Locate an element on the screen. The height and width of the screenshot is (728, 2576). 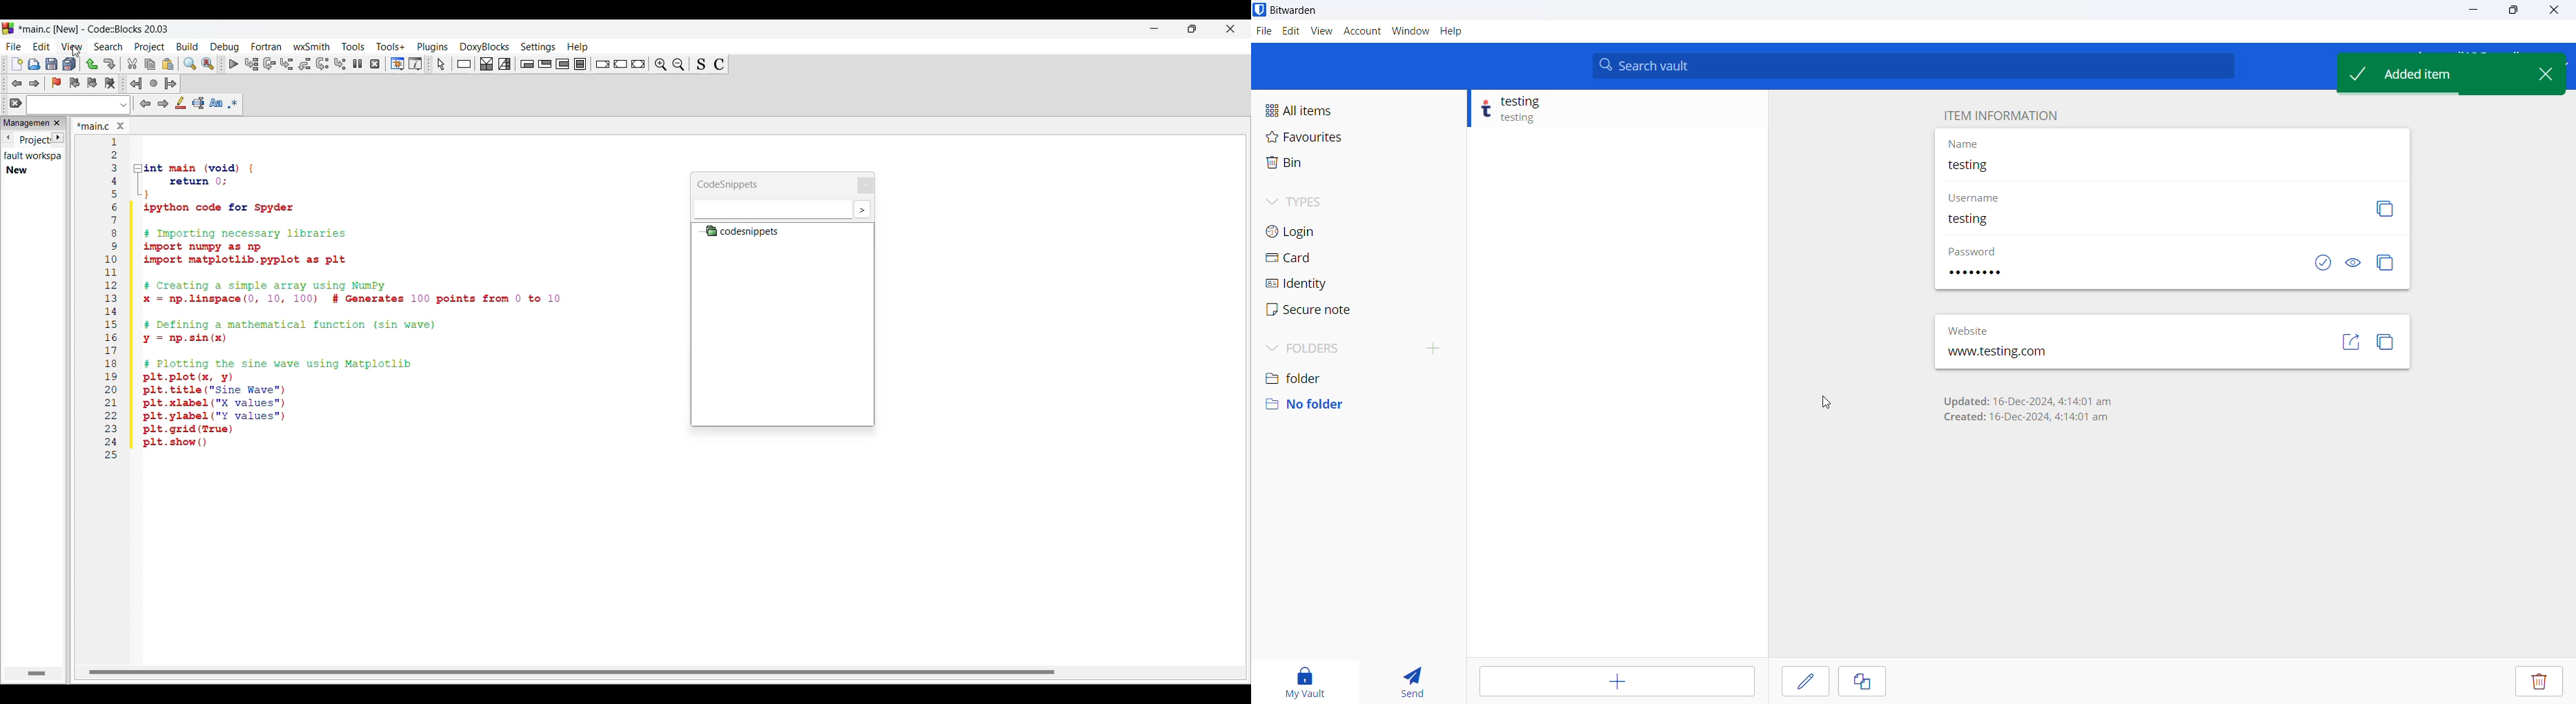
Counting loop is located at coordinates (562, 64).